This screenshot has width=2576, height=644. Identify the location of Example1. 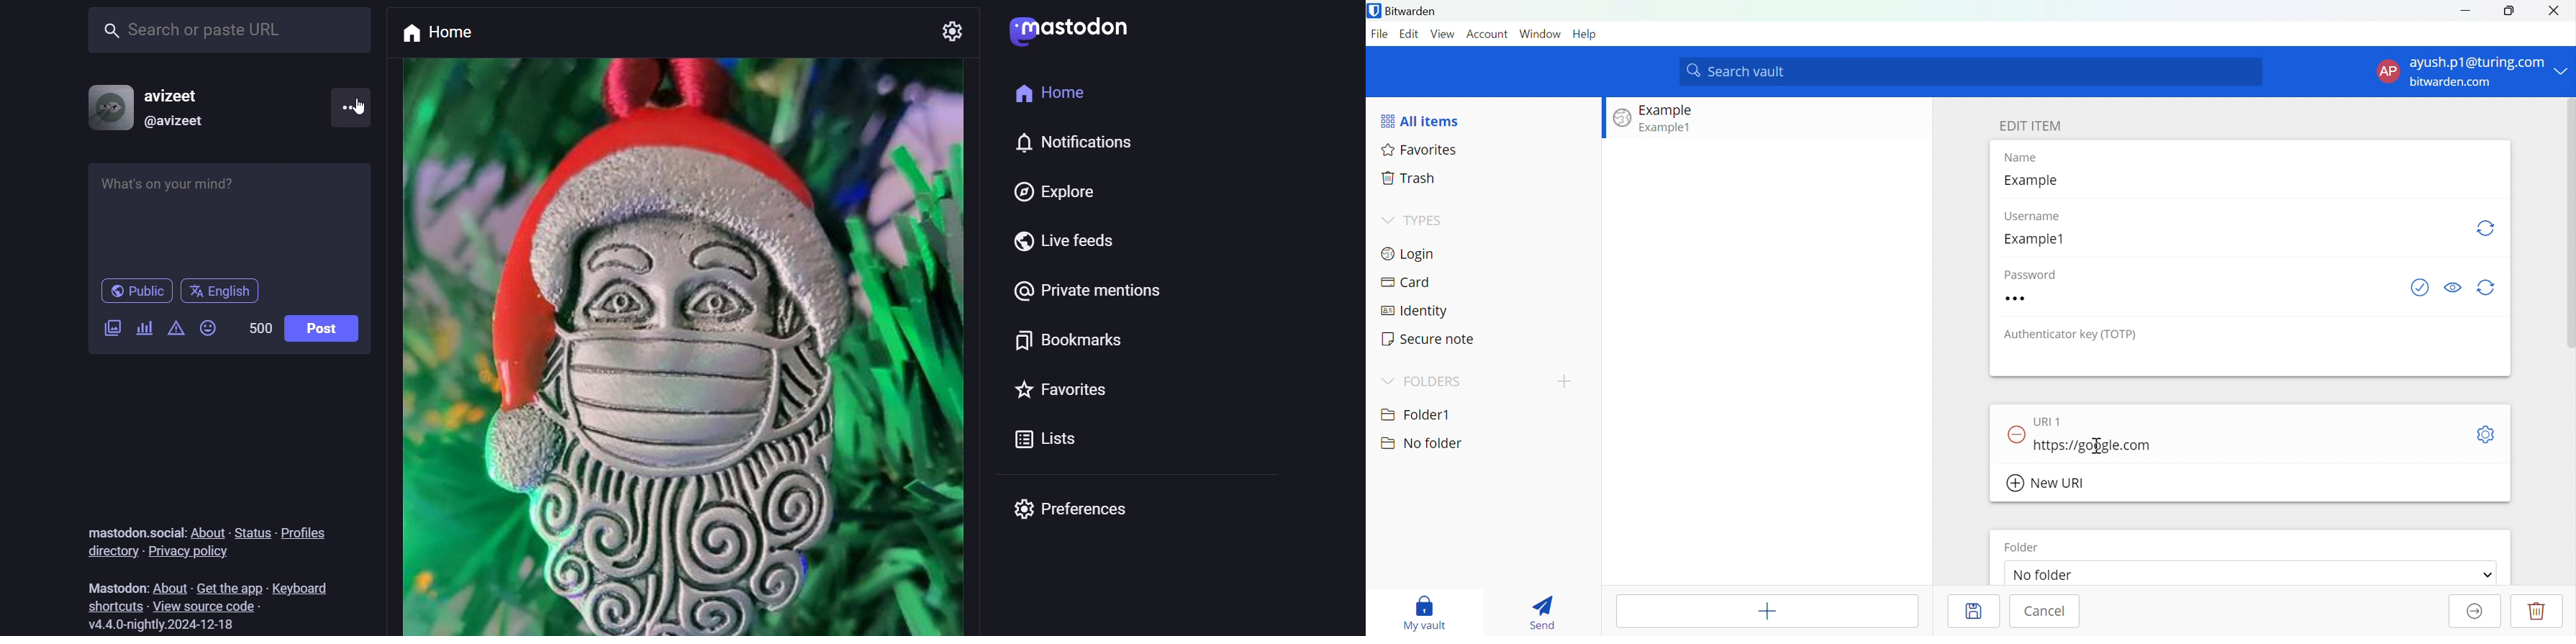
(2040, 239).